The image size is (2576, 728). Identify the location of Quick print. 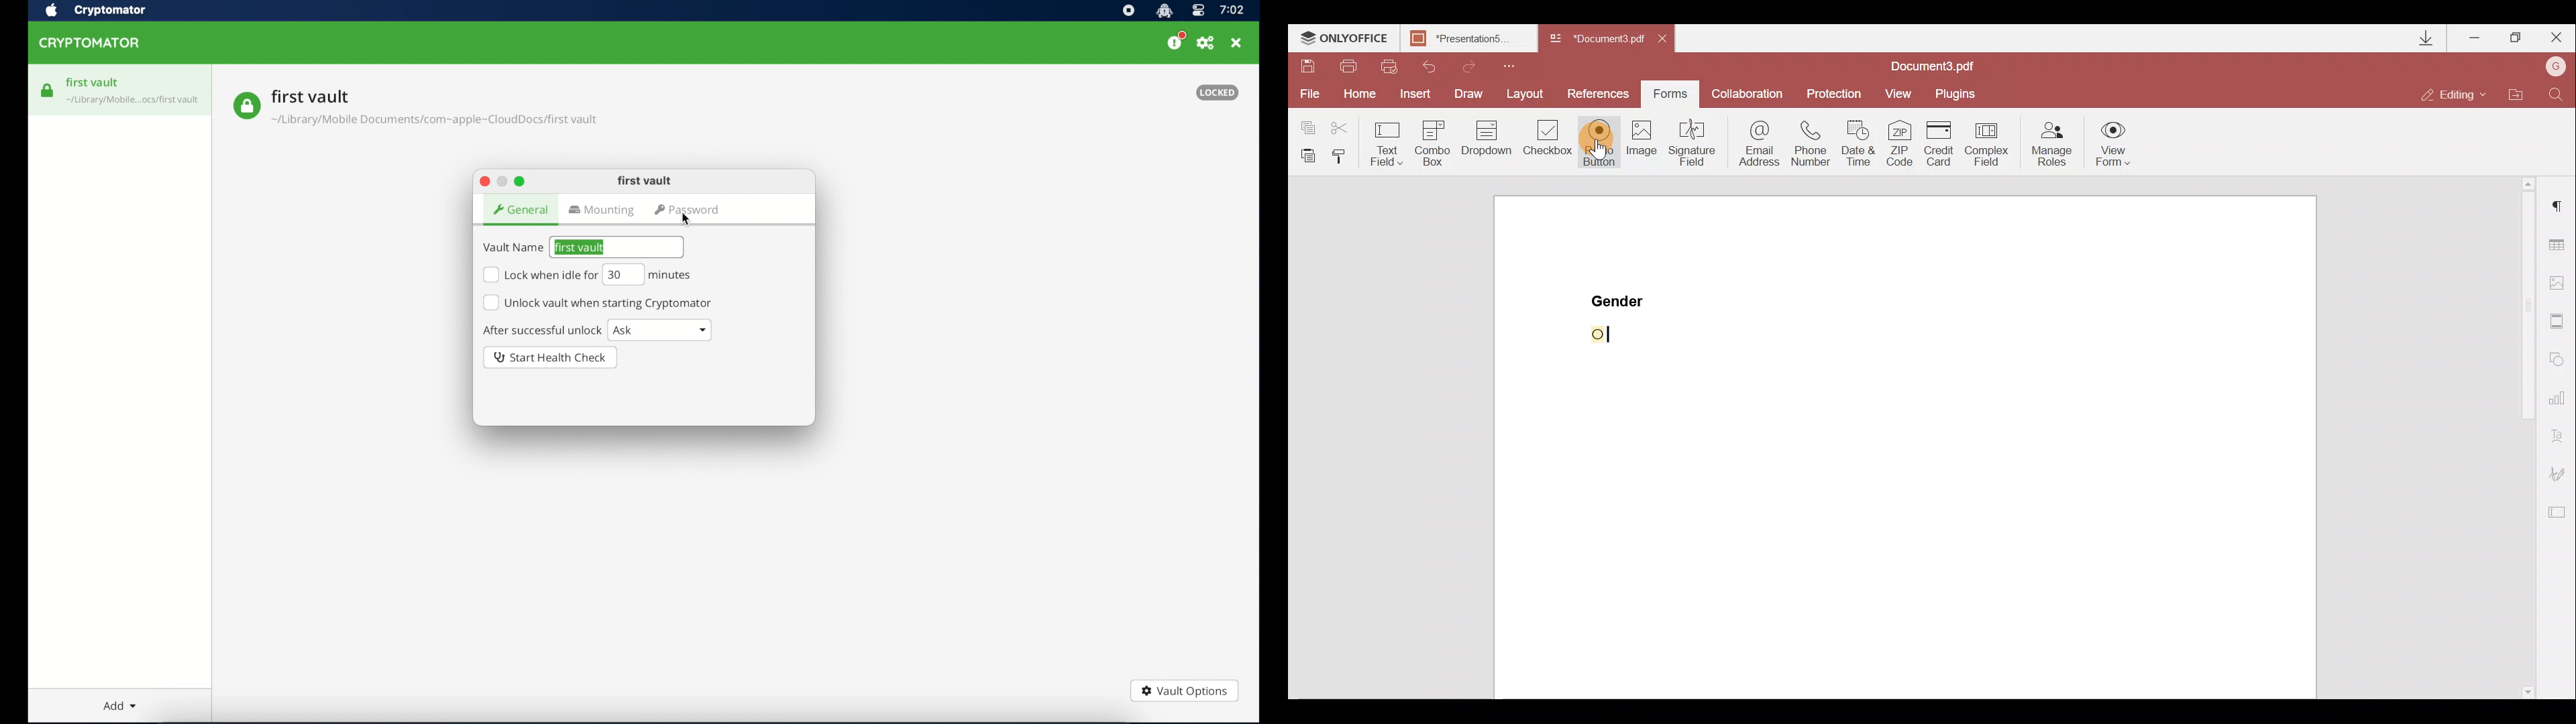
(1394, 64).